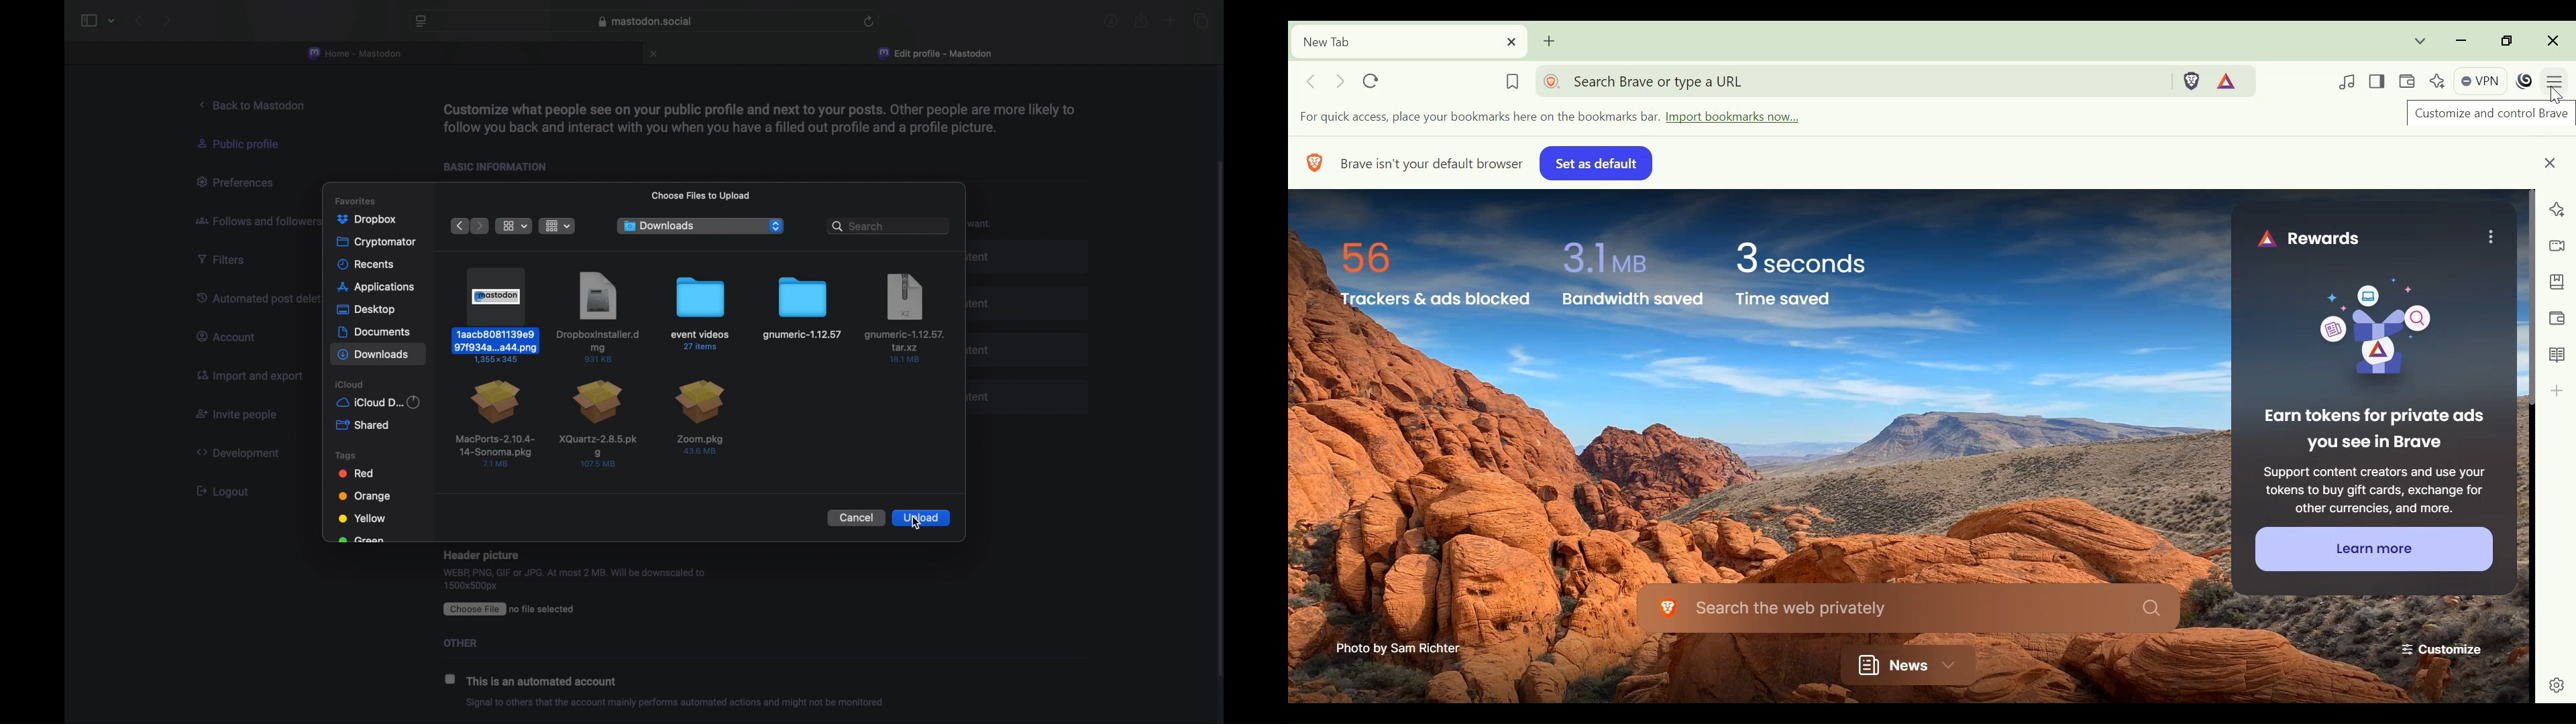 The height and width of the screenshot is (728, 2576). What do you see at coordinates (1170, 22) in the screenshot?
I see `new tab` at bounding box center [1170, 22].